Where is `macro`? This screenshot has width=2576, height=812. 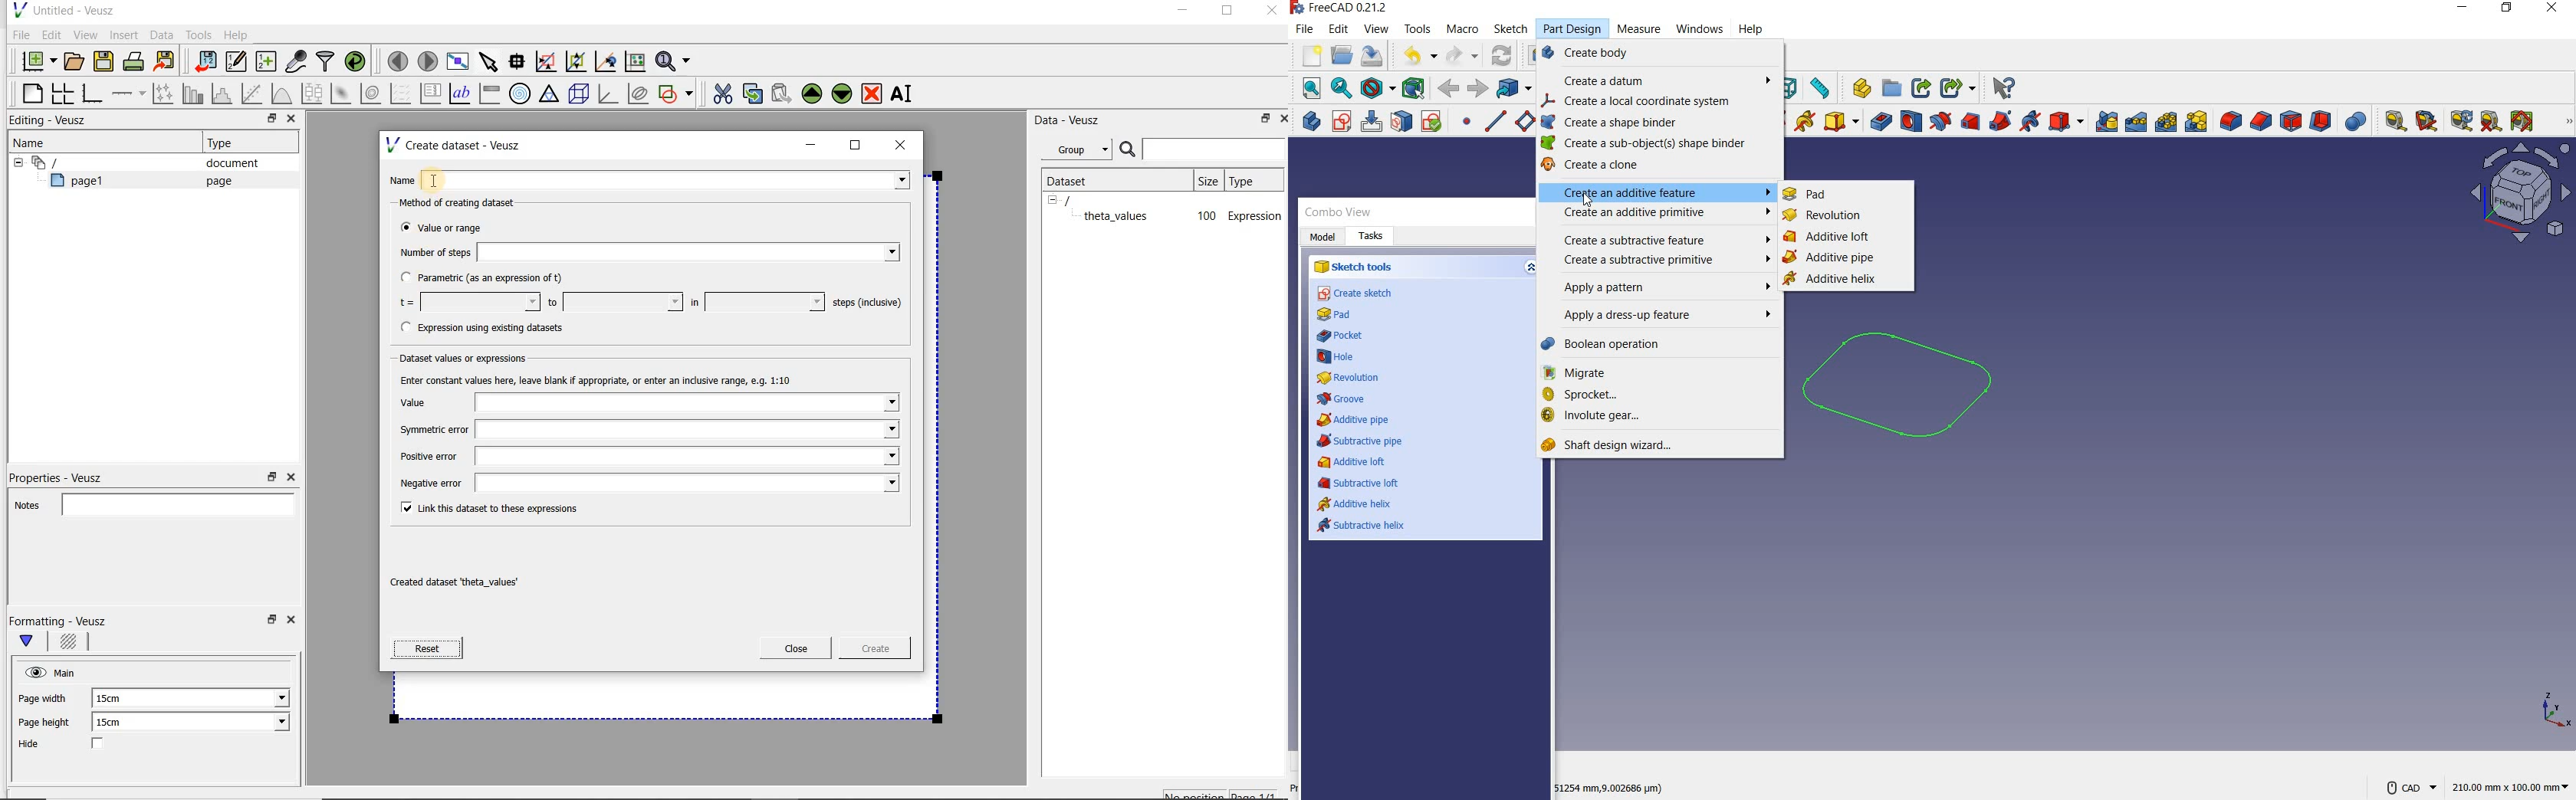 macro is located at coordinates (1464, 28).